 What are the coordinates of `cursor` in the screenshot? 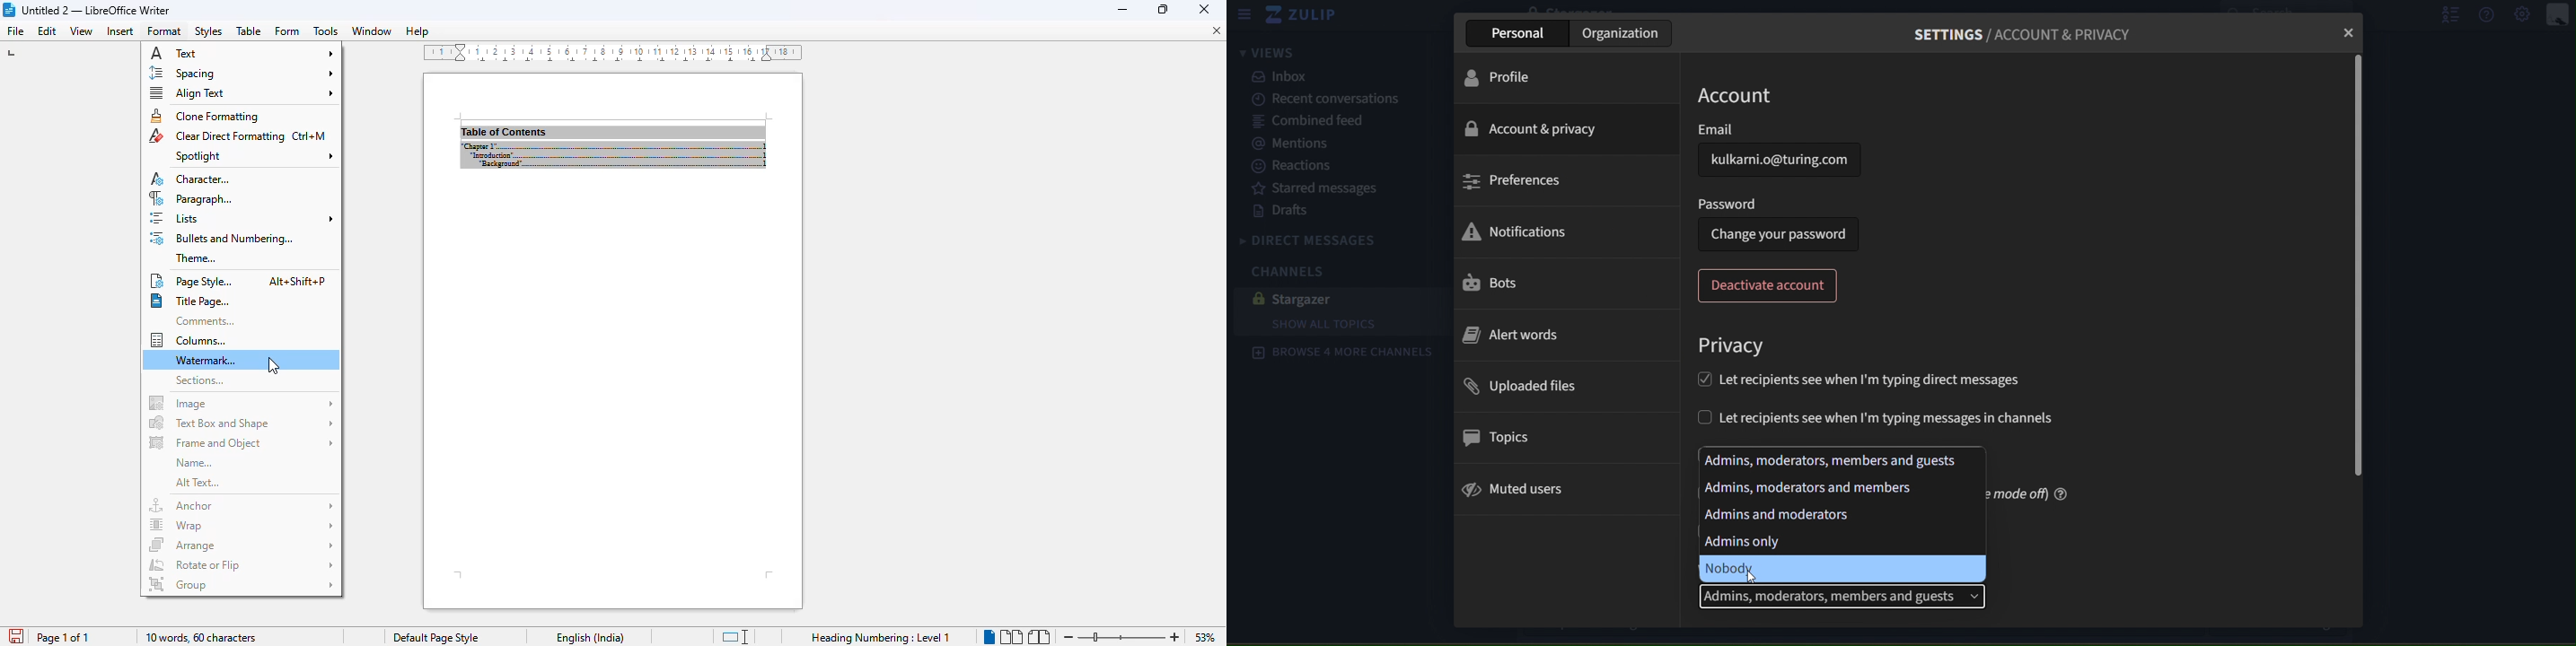 It's located at (273, 365).